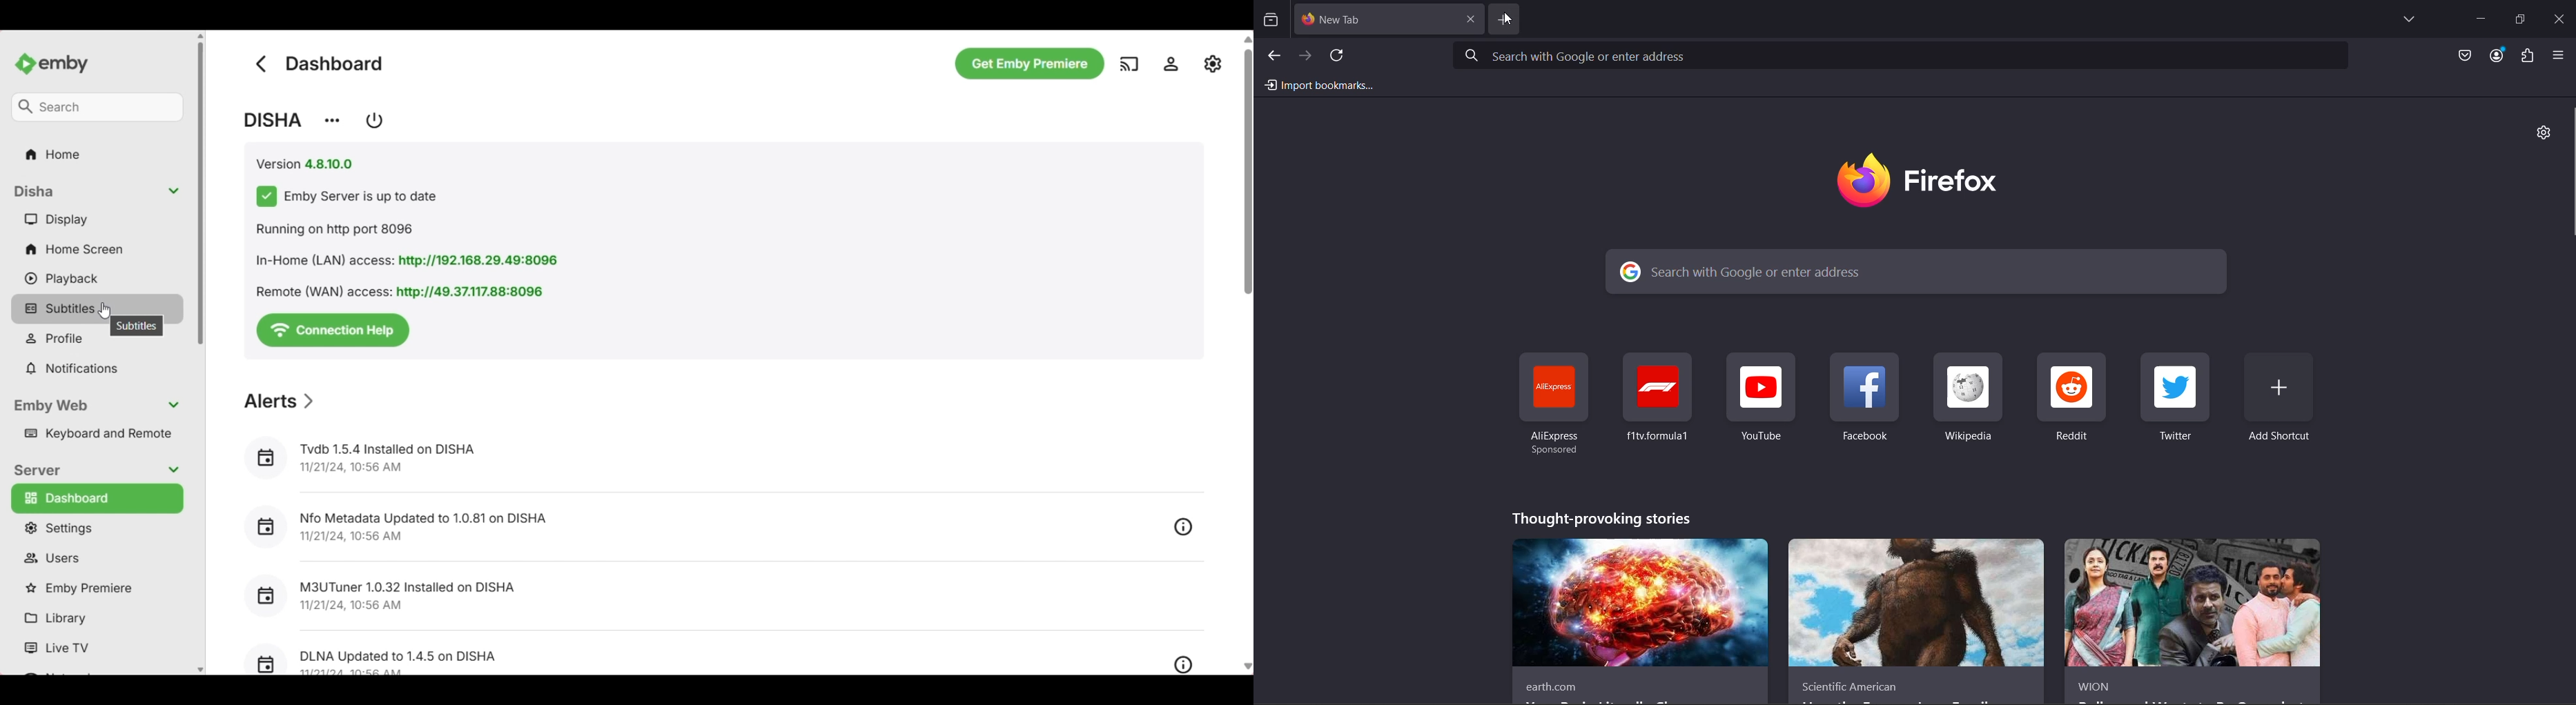  Describe the element at coordinates (99, 589) in the screenshot. I see `Emby premiere` at that location.